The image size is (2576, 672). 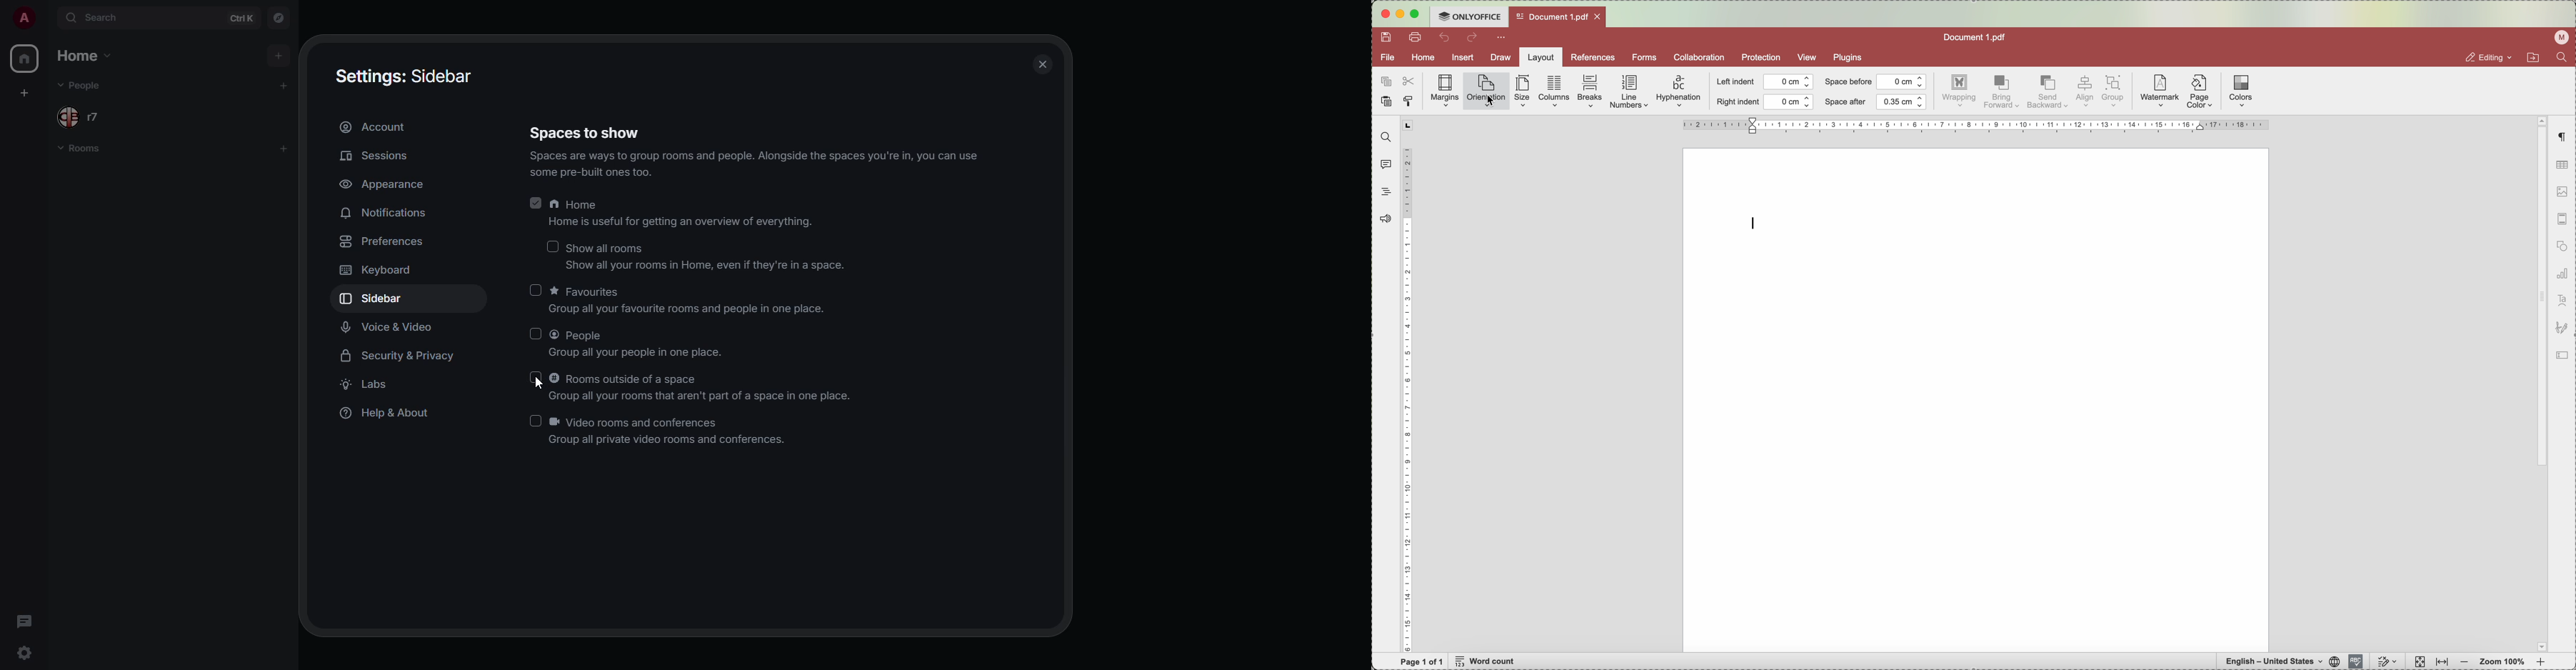 What do you see at coordinates (1463, 59) in the screenshot?
I see `insert` at bounding box center [1463, 59].